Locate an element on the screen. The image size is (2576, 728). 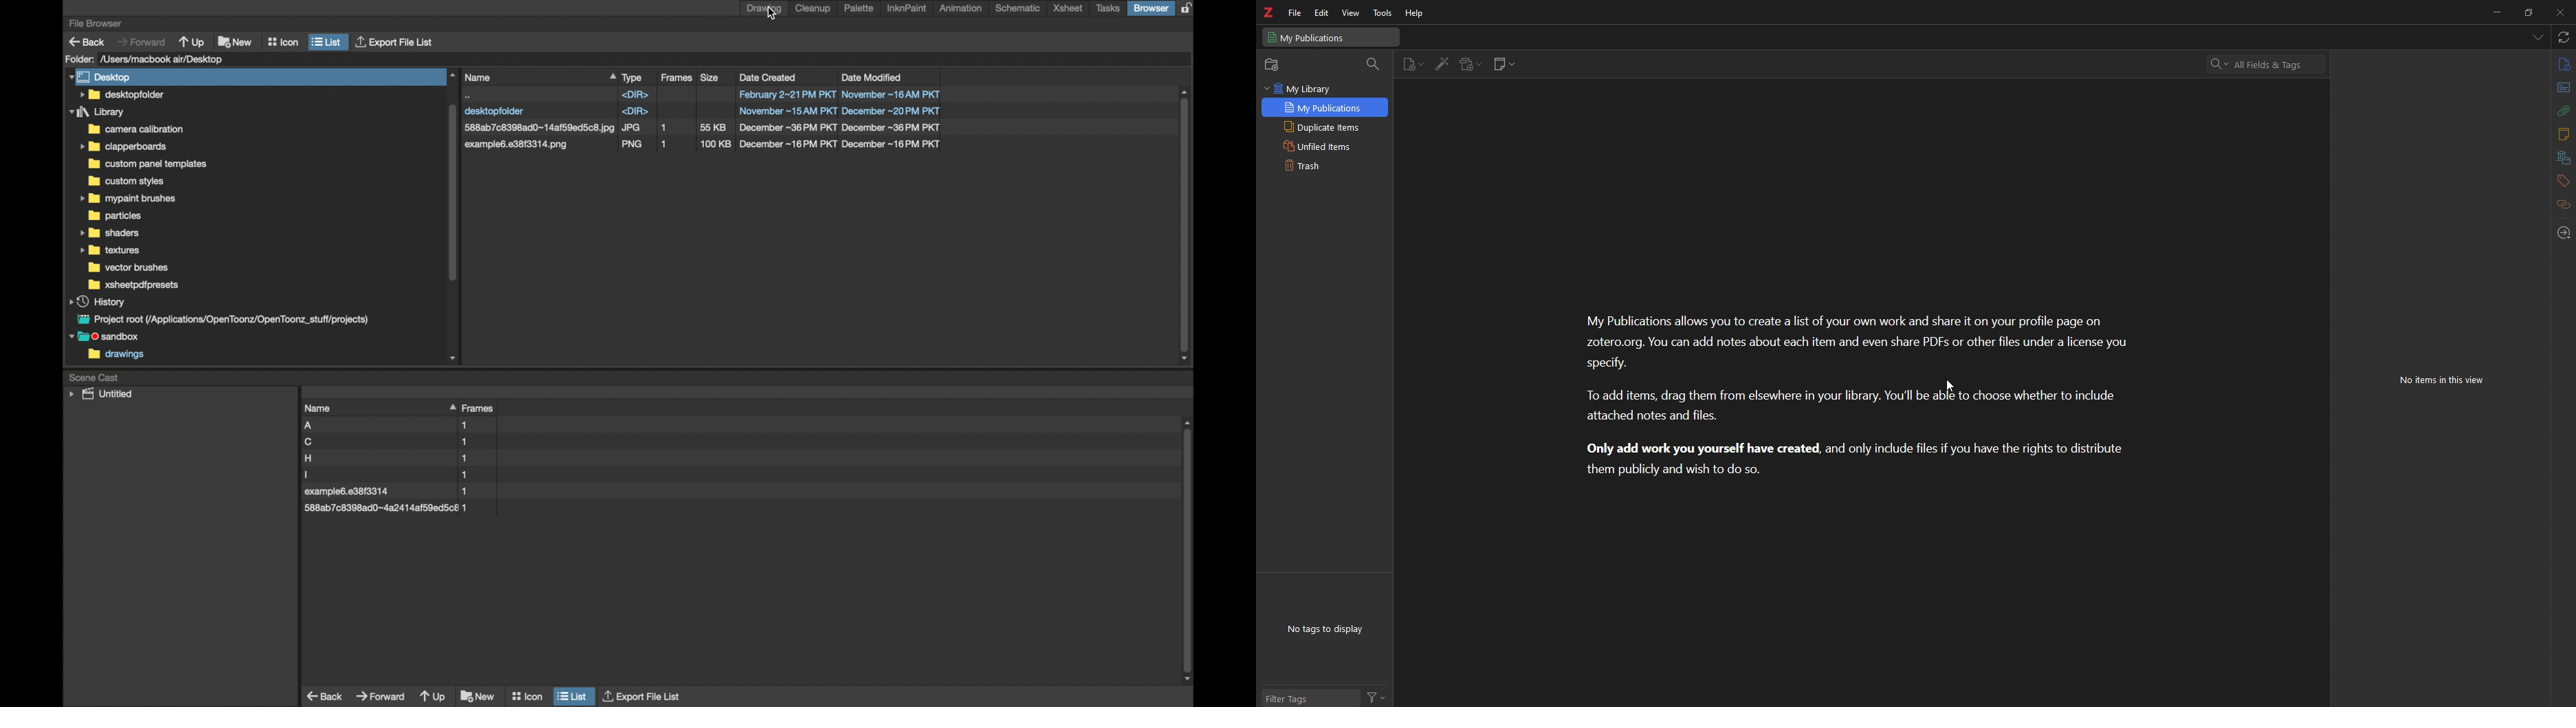
folder is located at coordinates (151, 164).